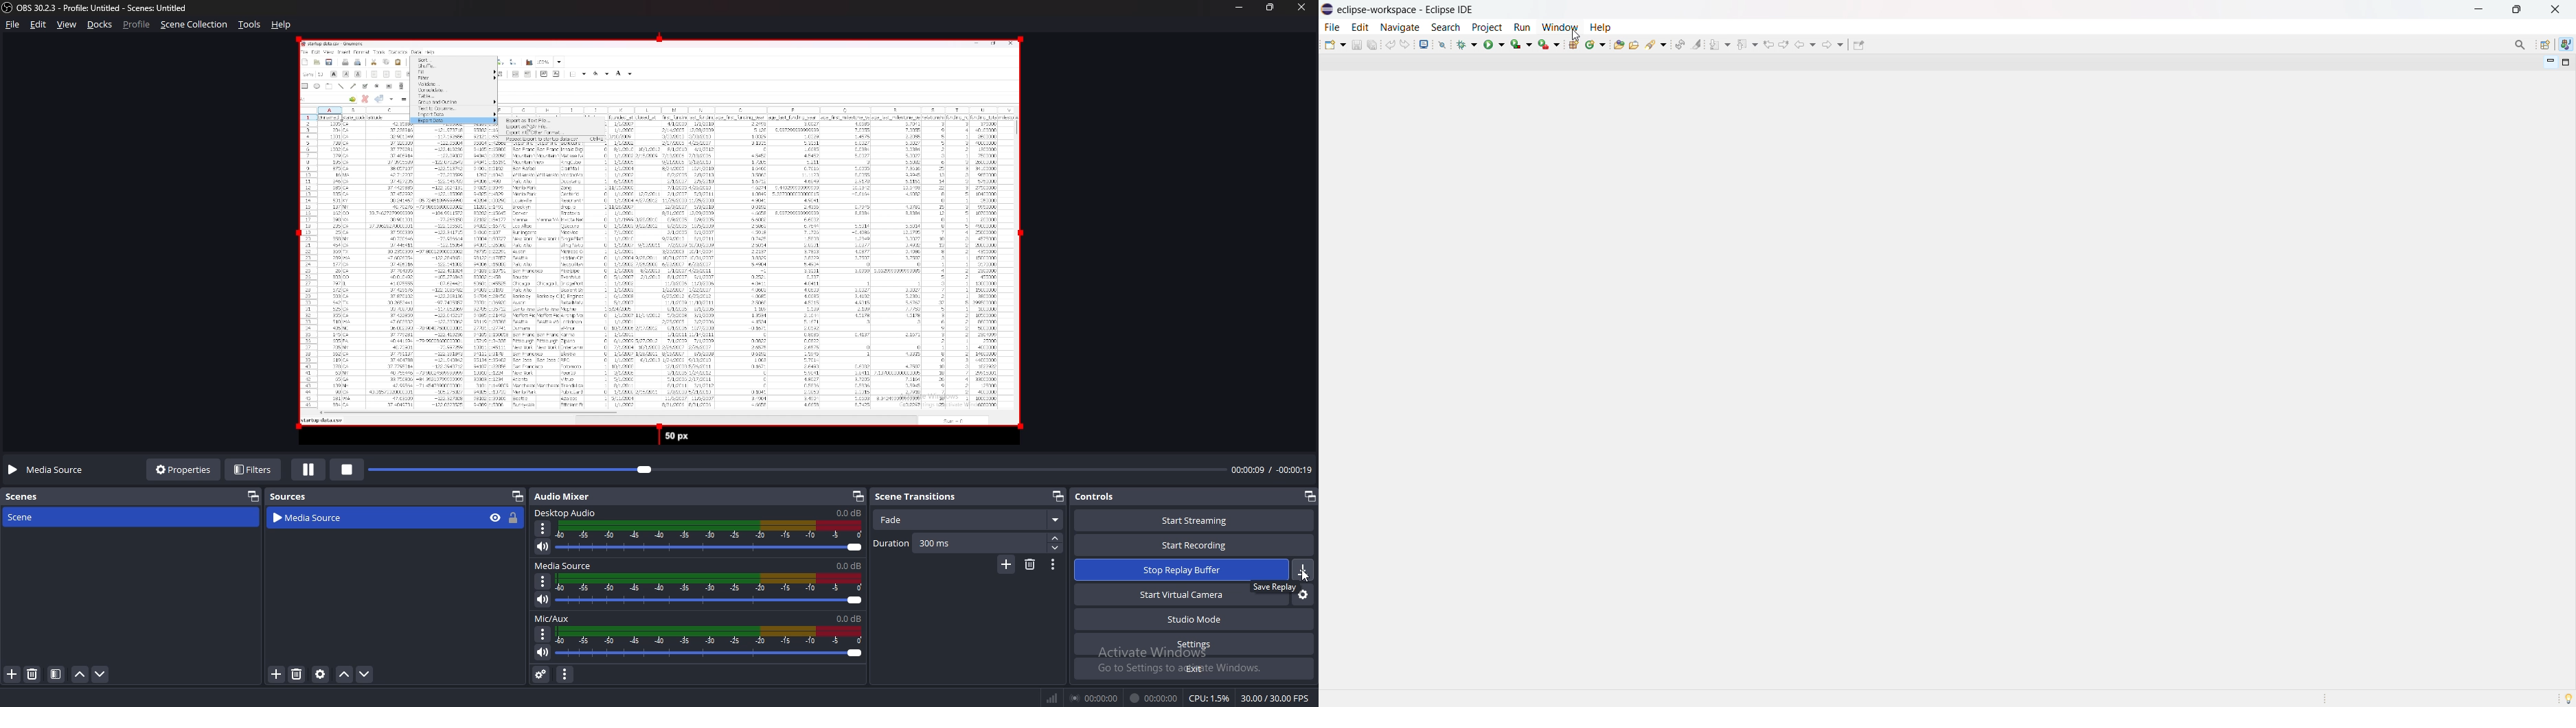 The image size is (2576, 728). I want to click on audio mixer, so click(562, 496).